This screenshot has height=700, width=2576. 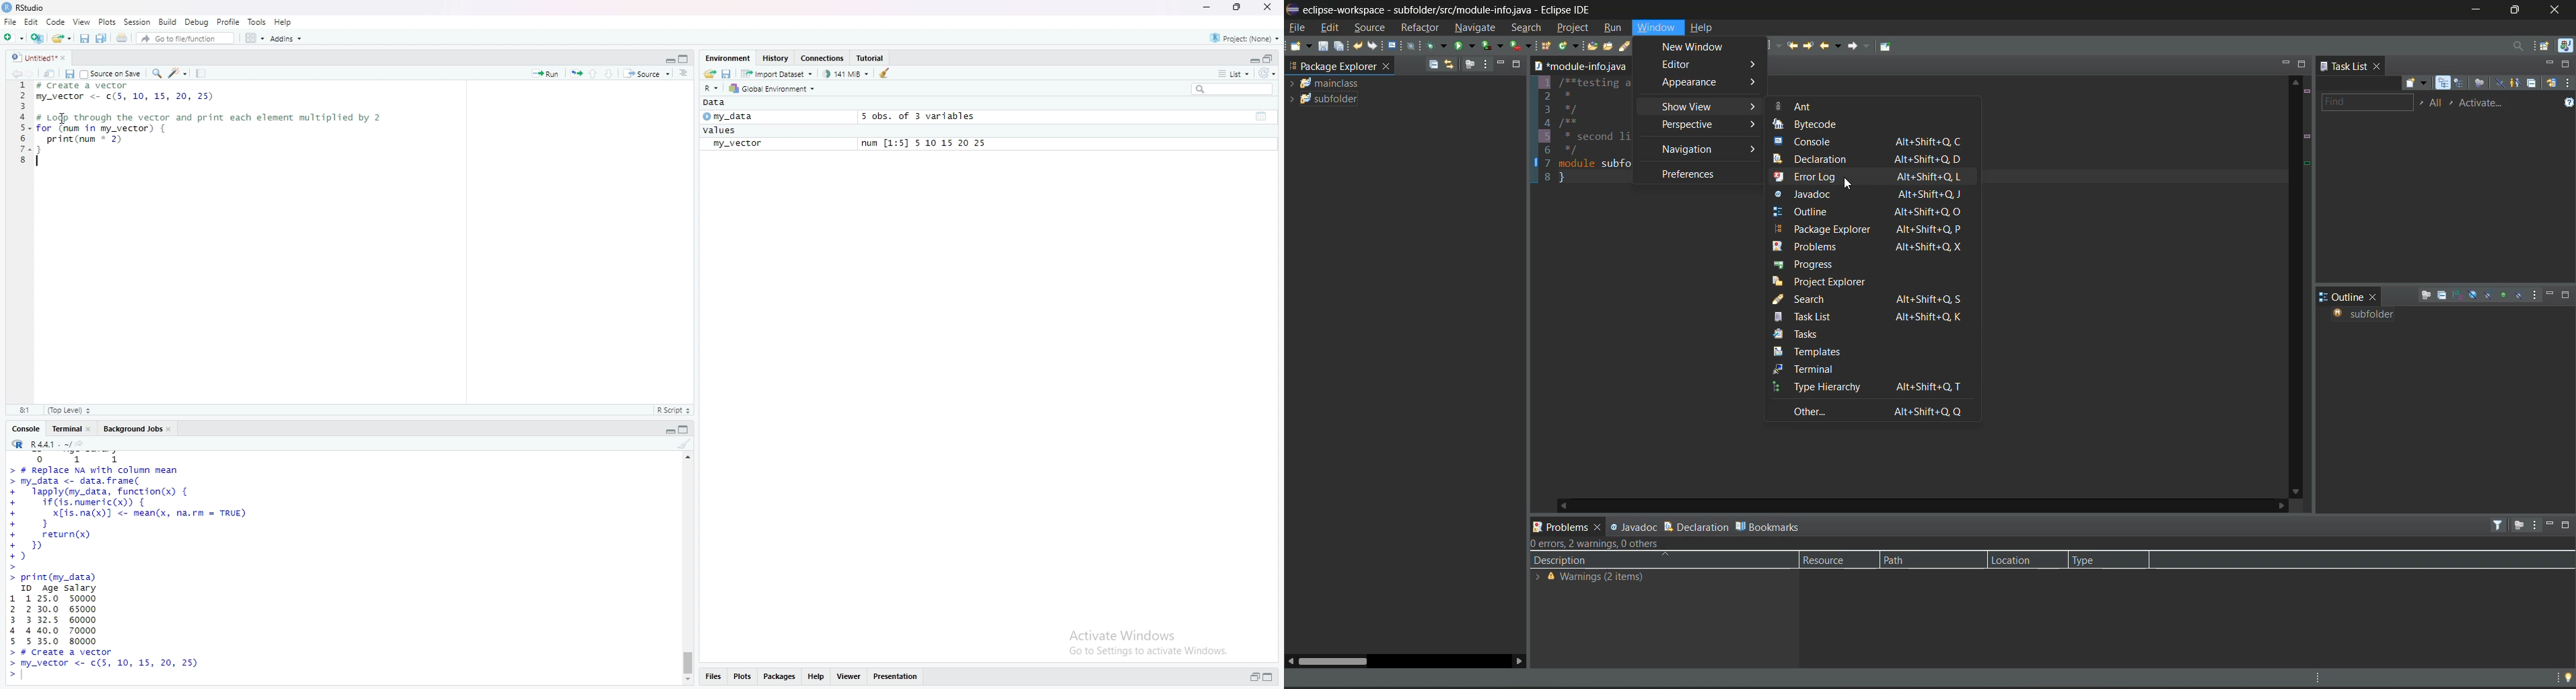 I want to click on source on save, so click(x=112, y=73).